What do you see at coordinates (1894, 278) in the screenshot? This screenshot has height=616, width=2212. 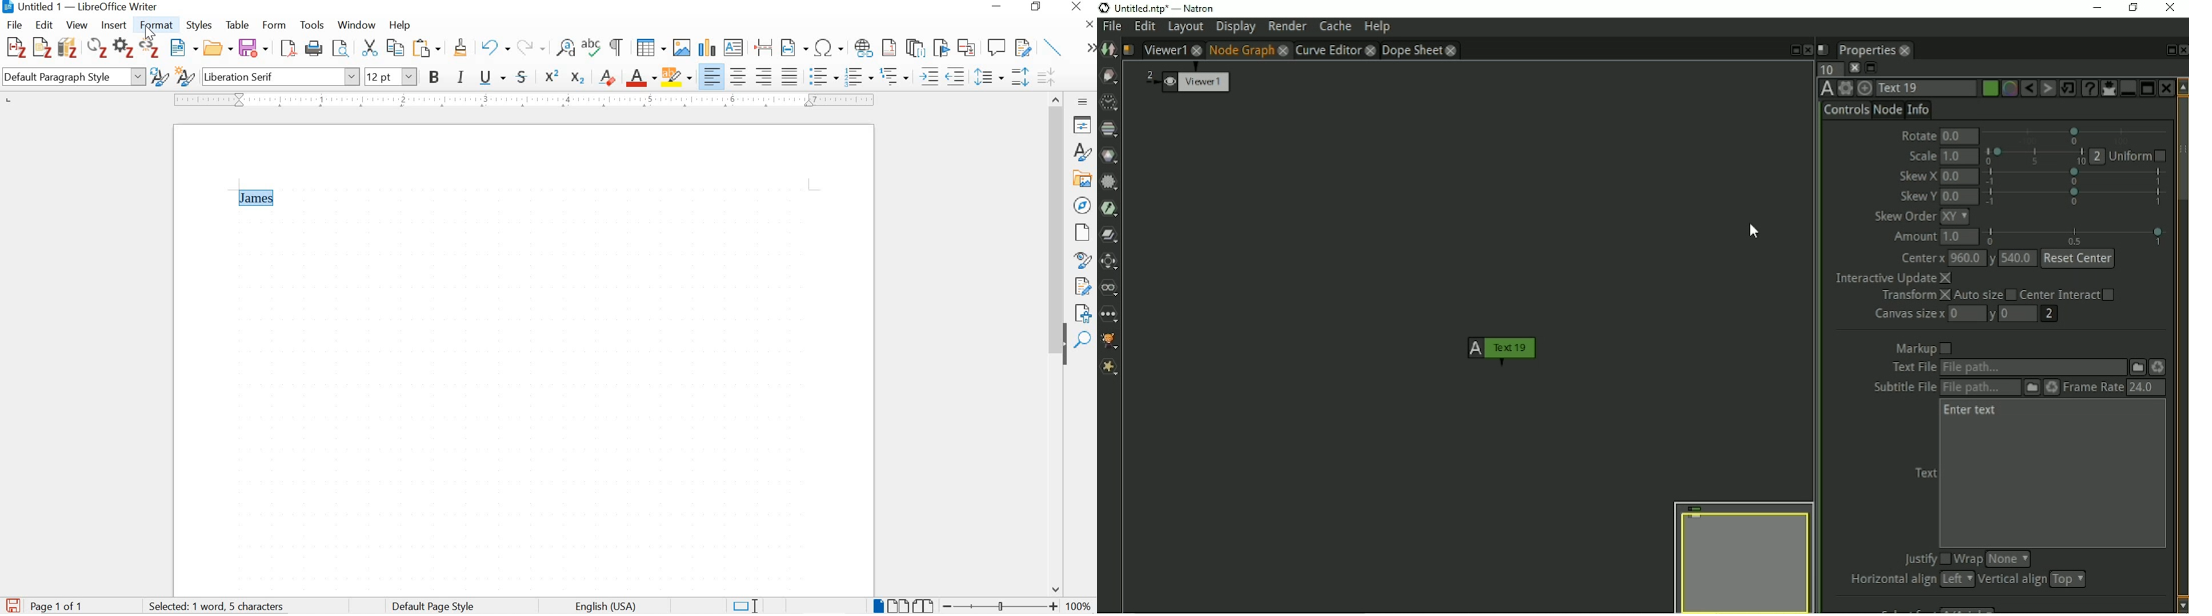 I see `Interactive Update` at bounding box center [1894, 278].